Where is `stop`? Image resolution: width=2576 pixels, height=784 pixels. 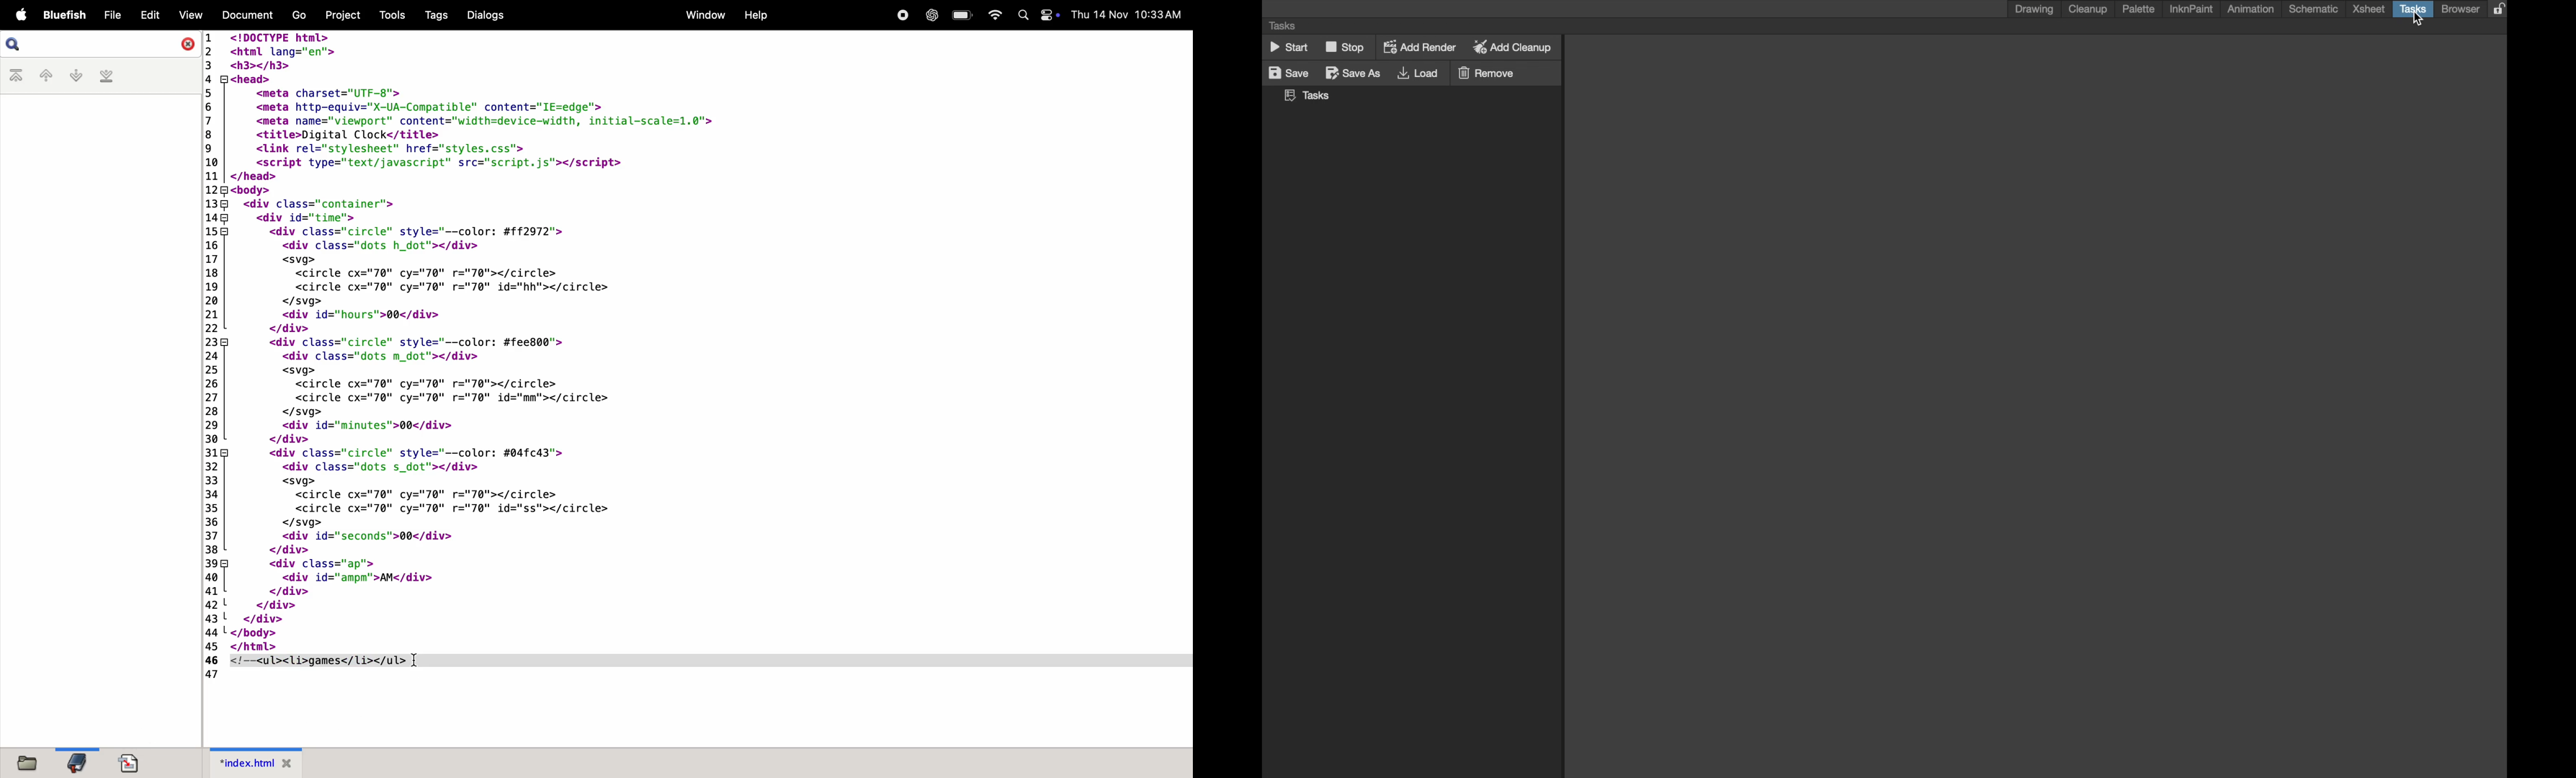
stop is located at coordinates (1345, 48).